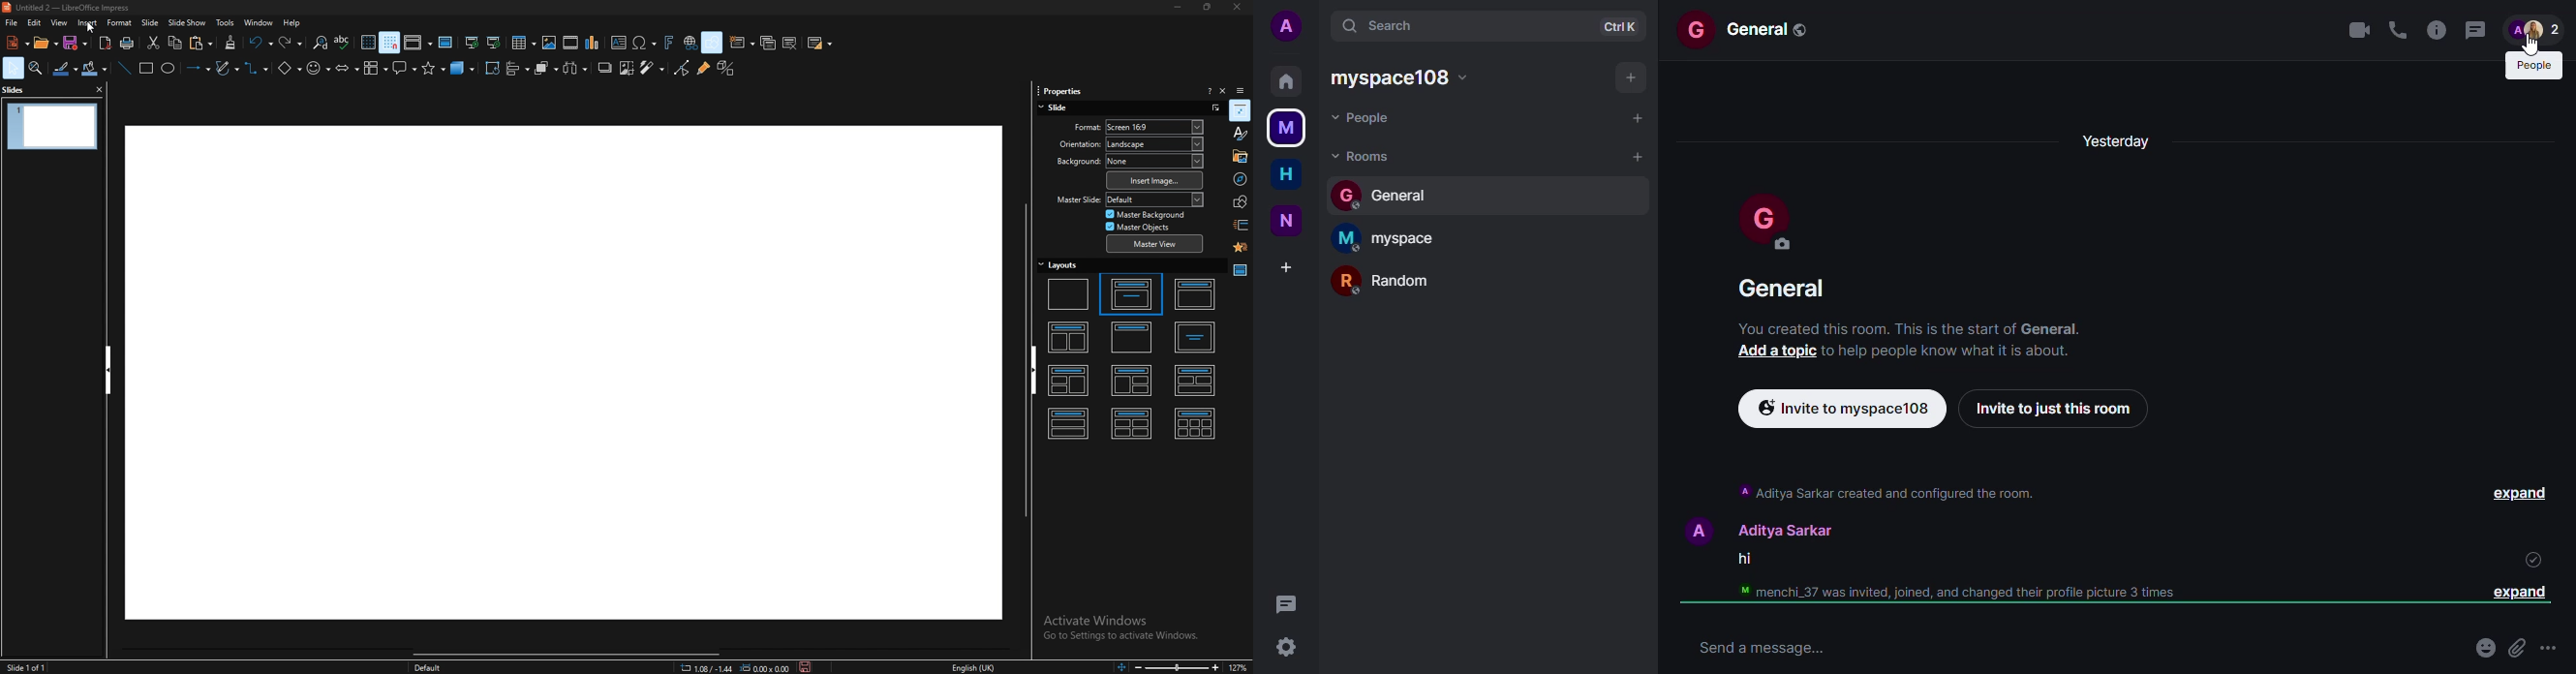 This screenshot has height=700, width=2576. What do you see at coordinates (1133, 336) in the screenshot?
I see `title only` at bounding box center [1133, 336].